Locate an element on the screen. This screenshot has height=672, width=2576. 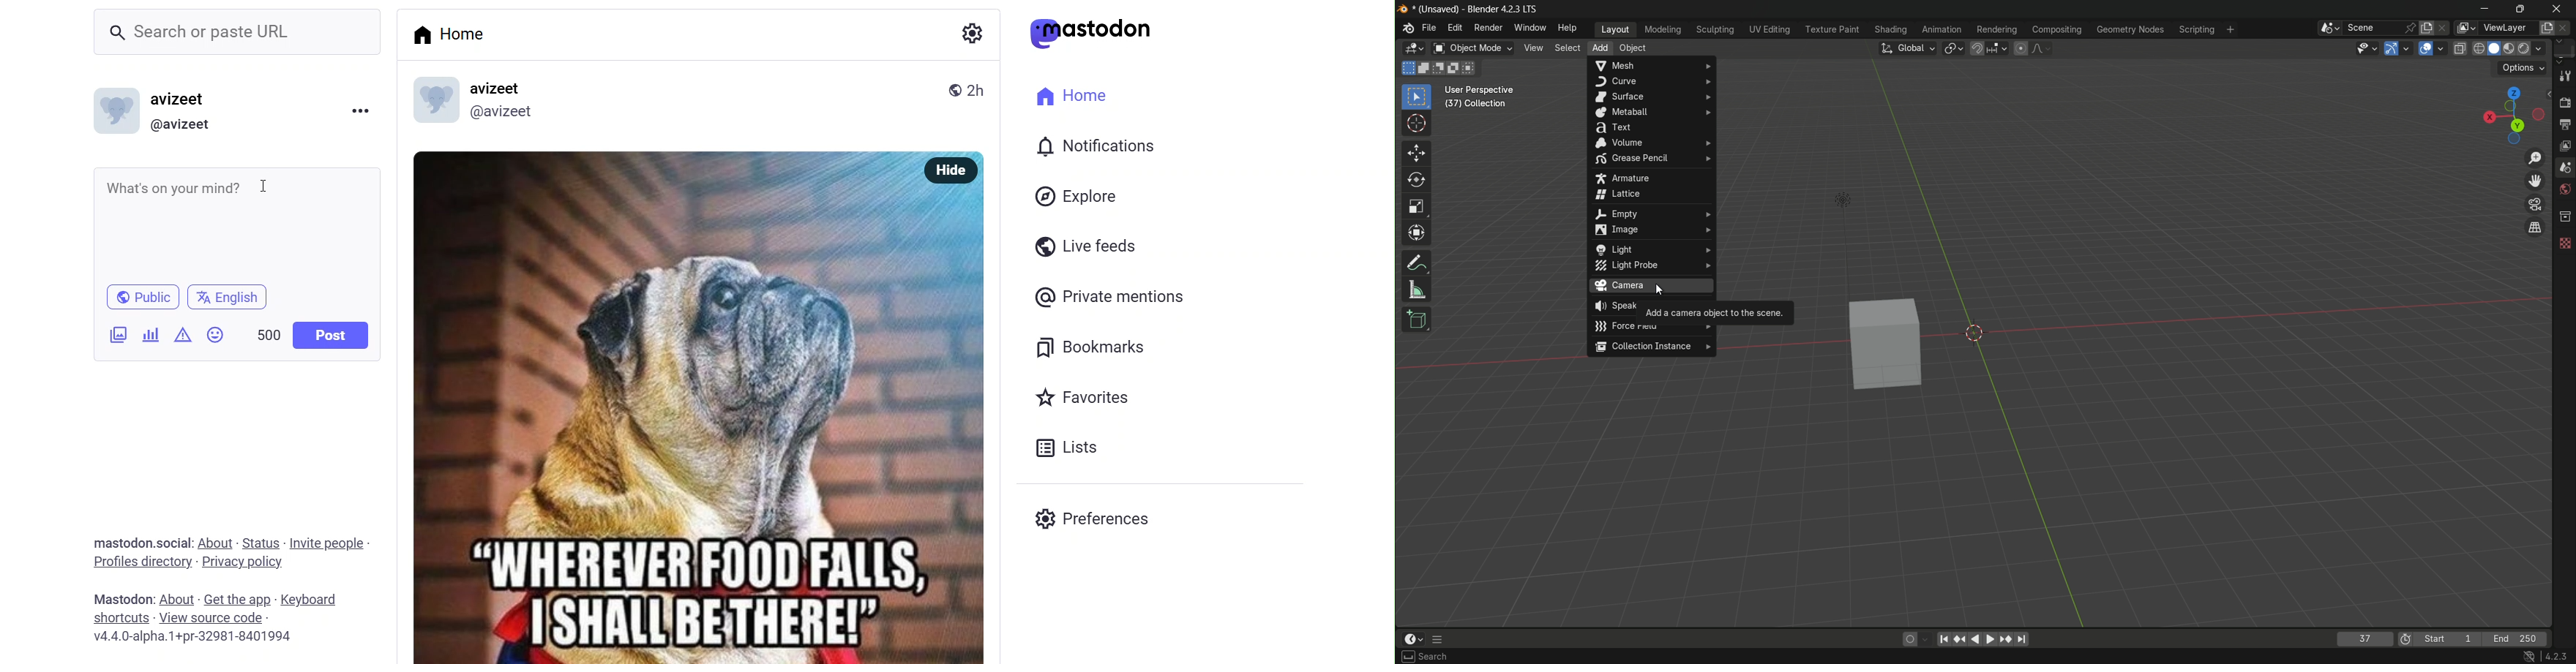
select is located at coordinates (1565, 47).